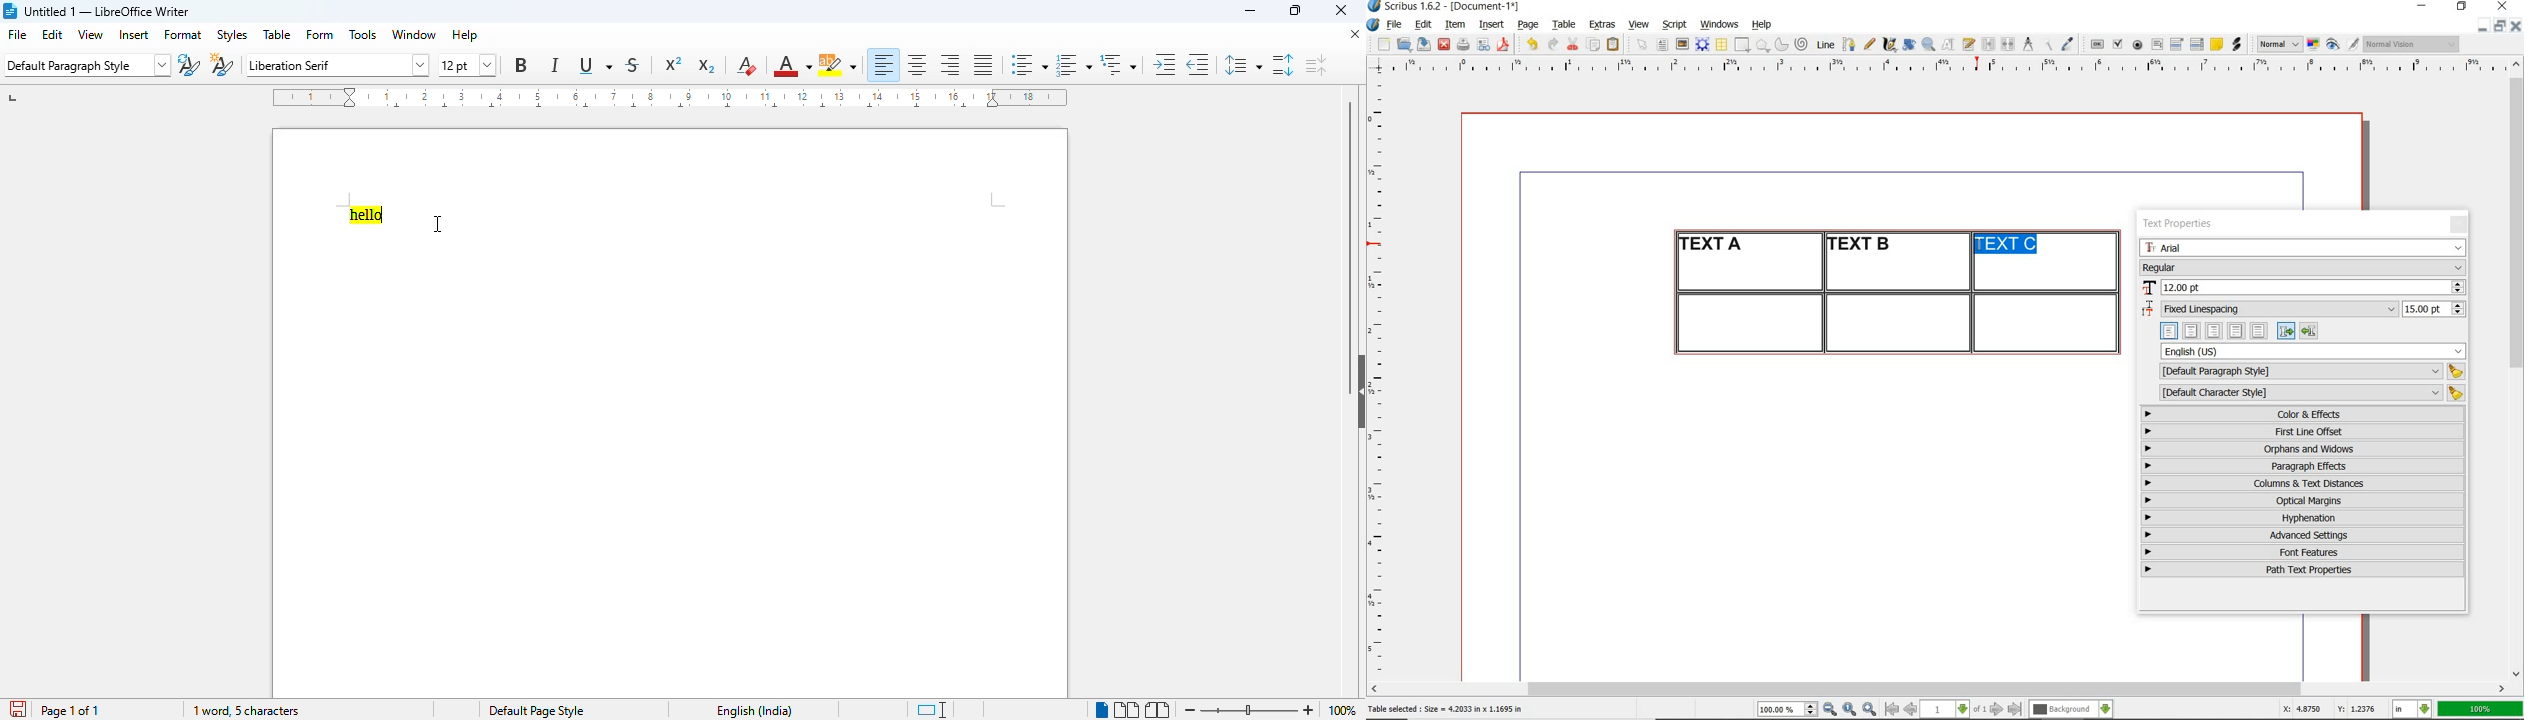 The width and height of the screenshot is (2548, 728). Describe the element at coordinates (1444, 45) in the screenshot. I see `close` at that location.